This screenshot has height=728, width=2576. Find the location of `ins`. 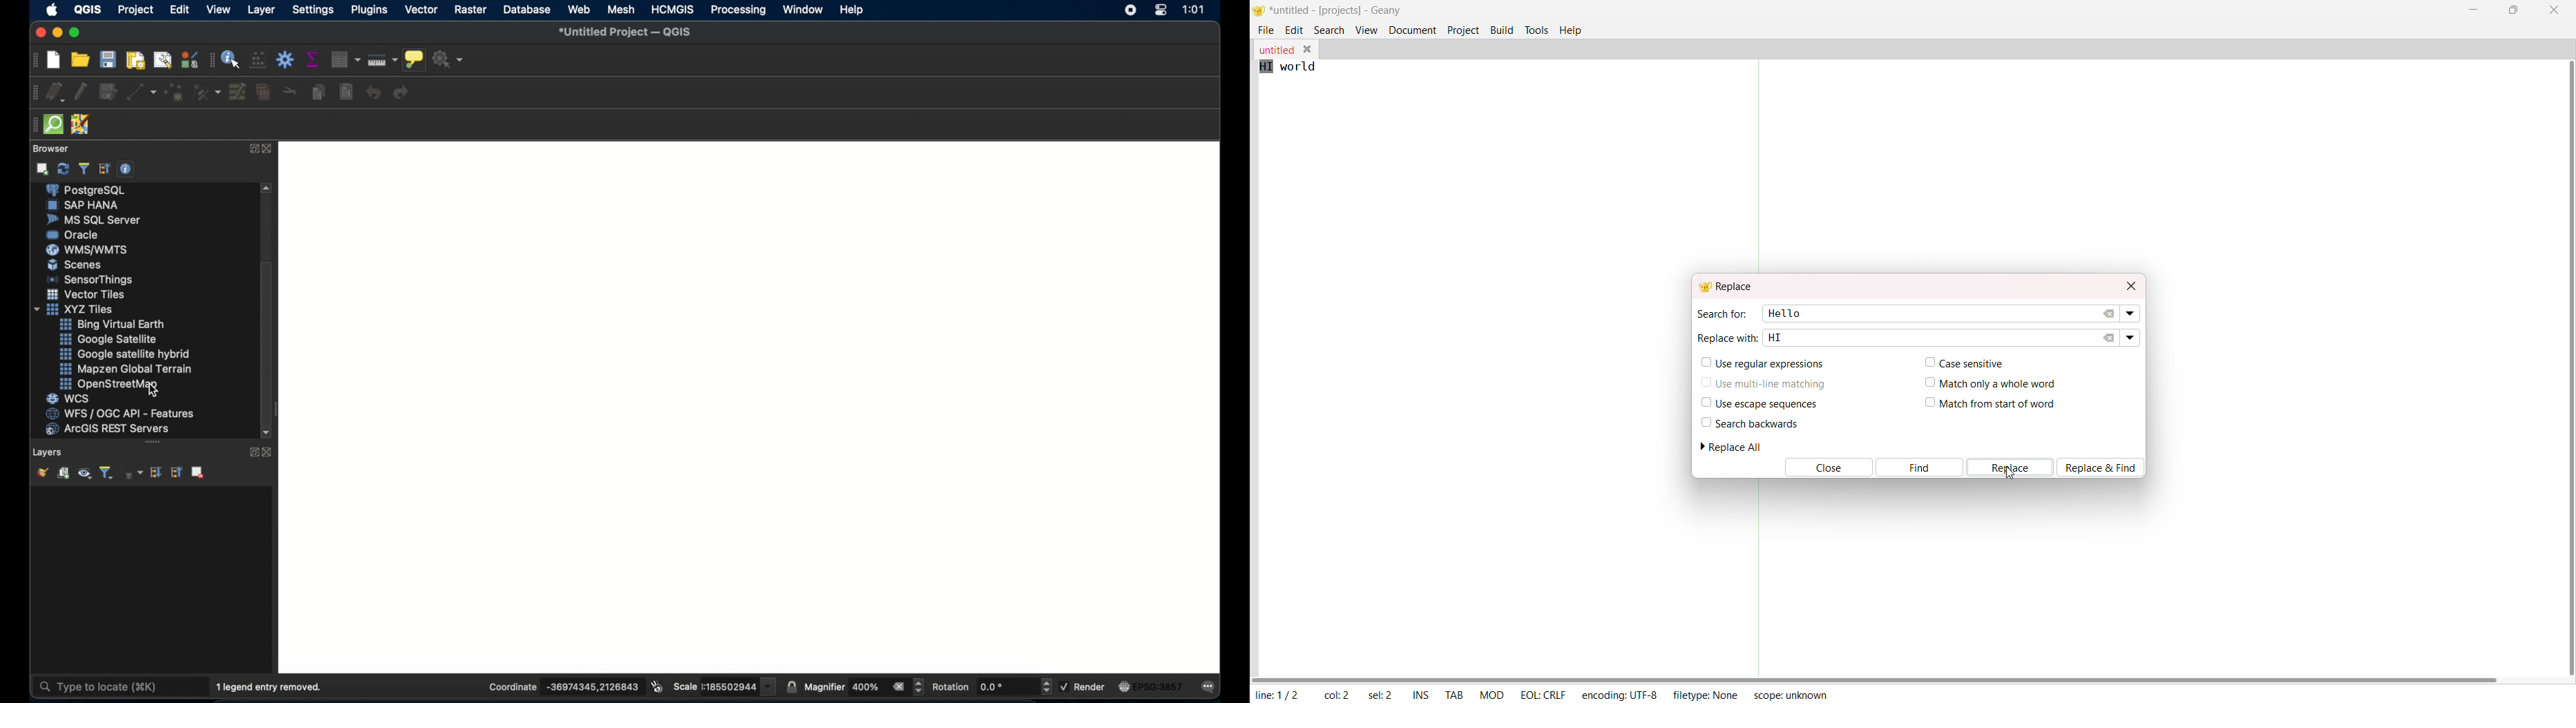

ins is located at coordinates (1421, 696).